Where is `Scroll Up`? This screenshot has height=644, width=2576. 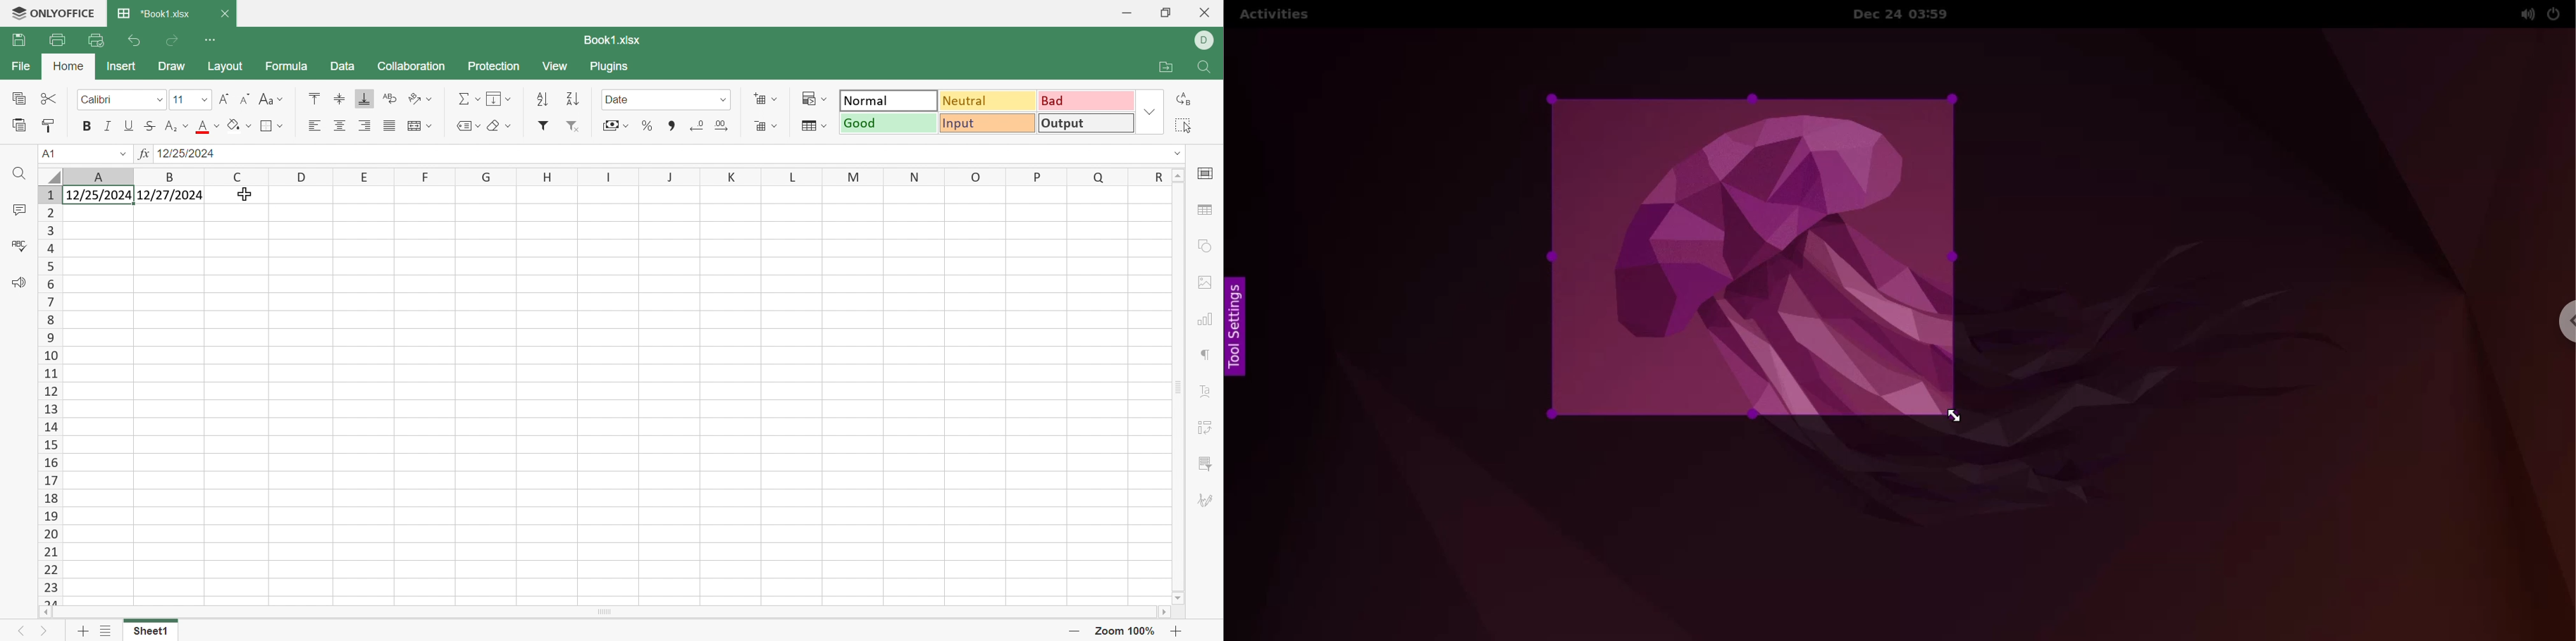 Scroll Up is located at coordinates (1175, 175).